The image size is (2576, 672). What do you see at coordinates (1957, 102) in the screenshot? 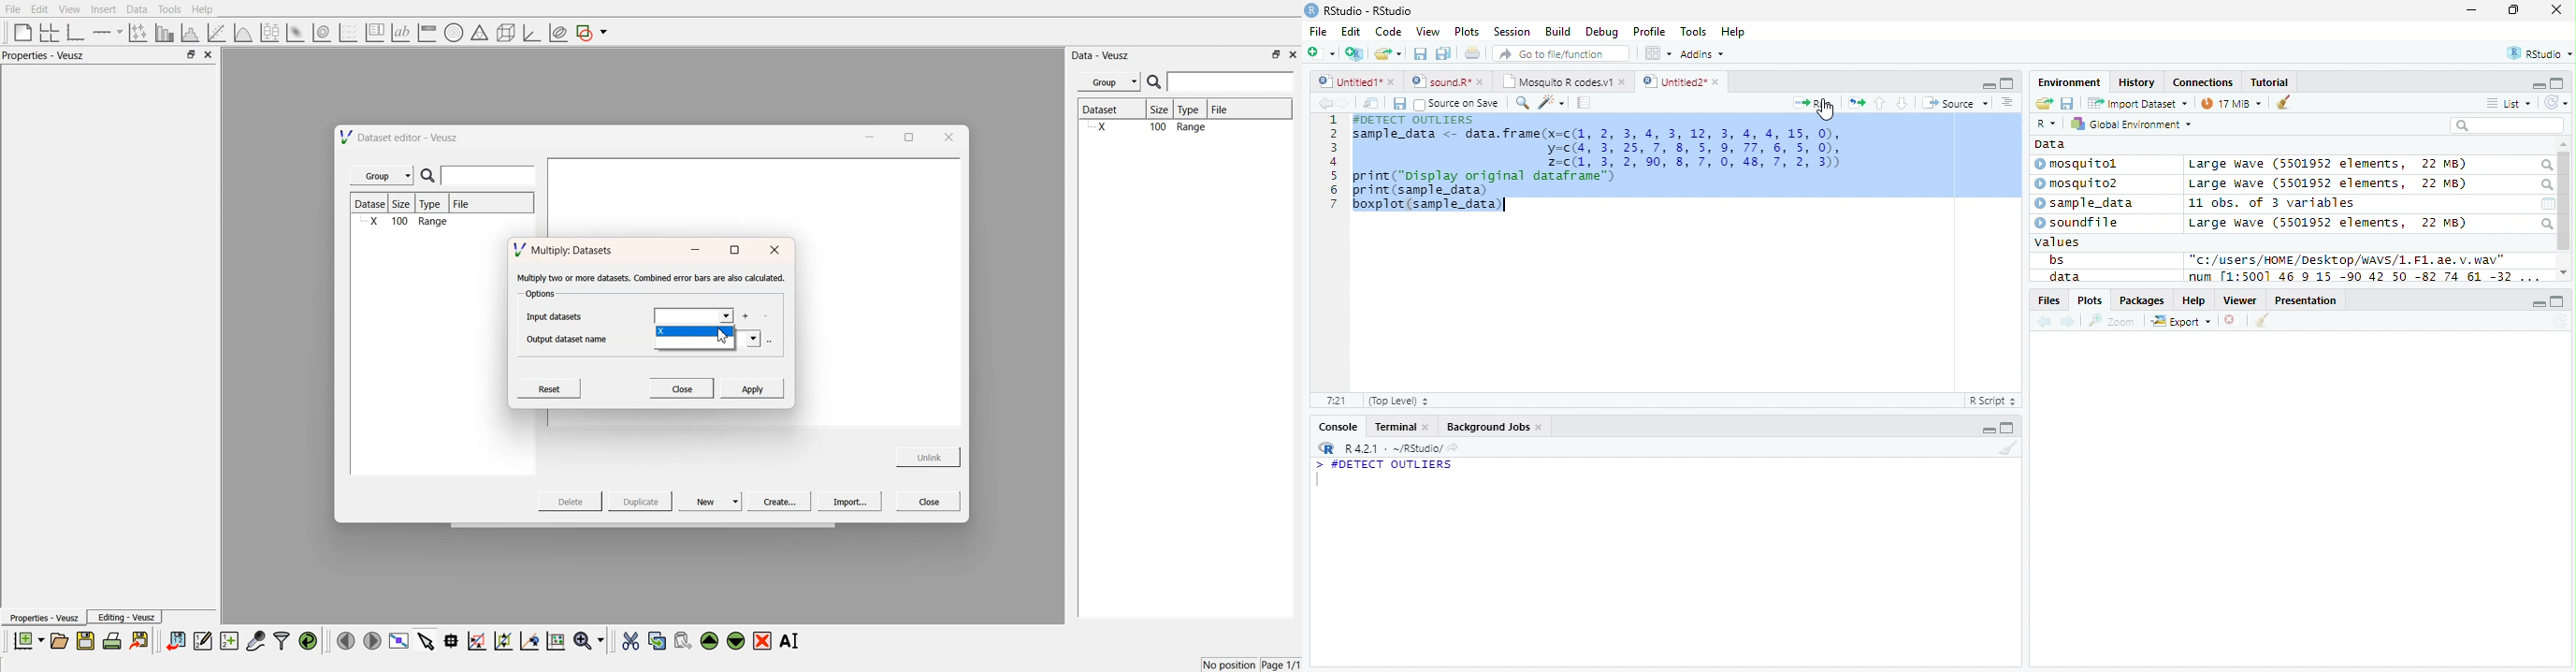
I see `Source` at bounding box center [1957, 102].